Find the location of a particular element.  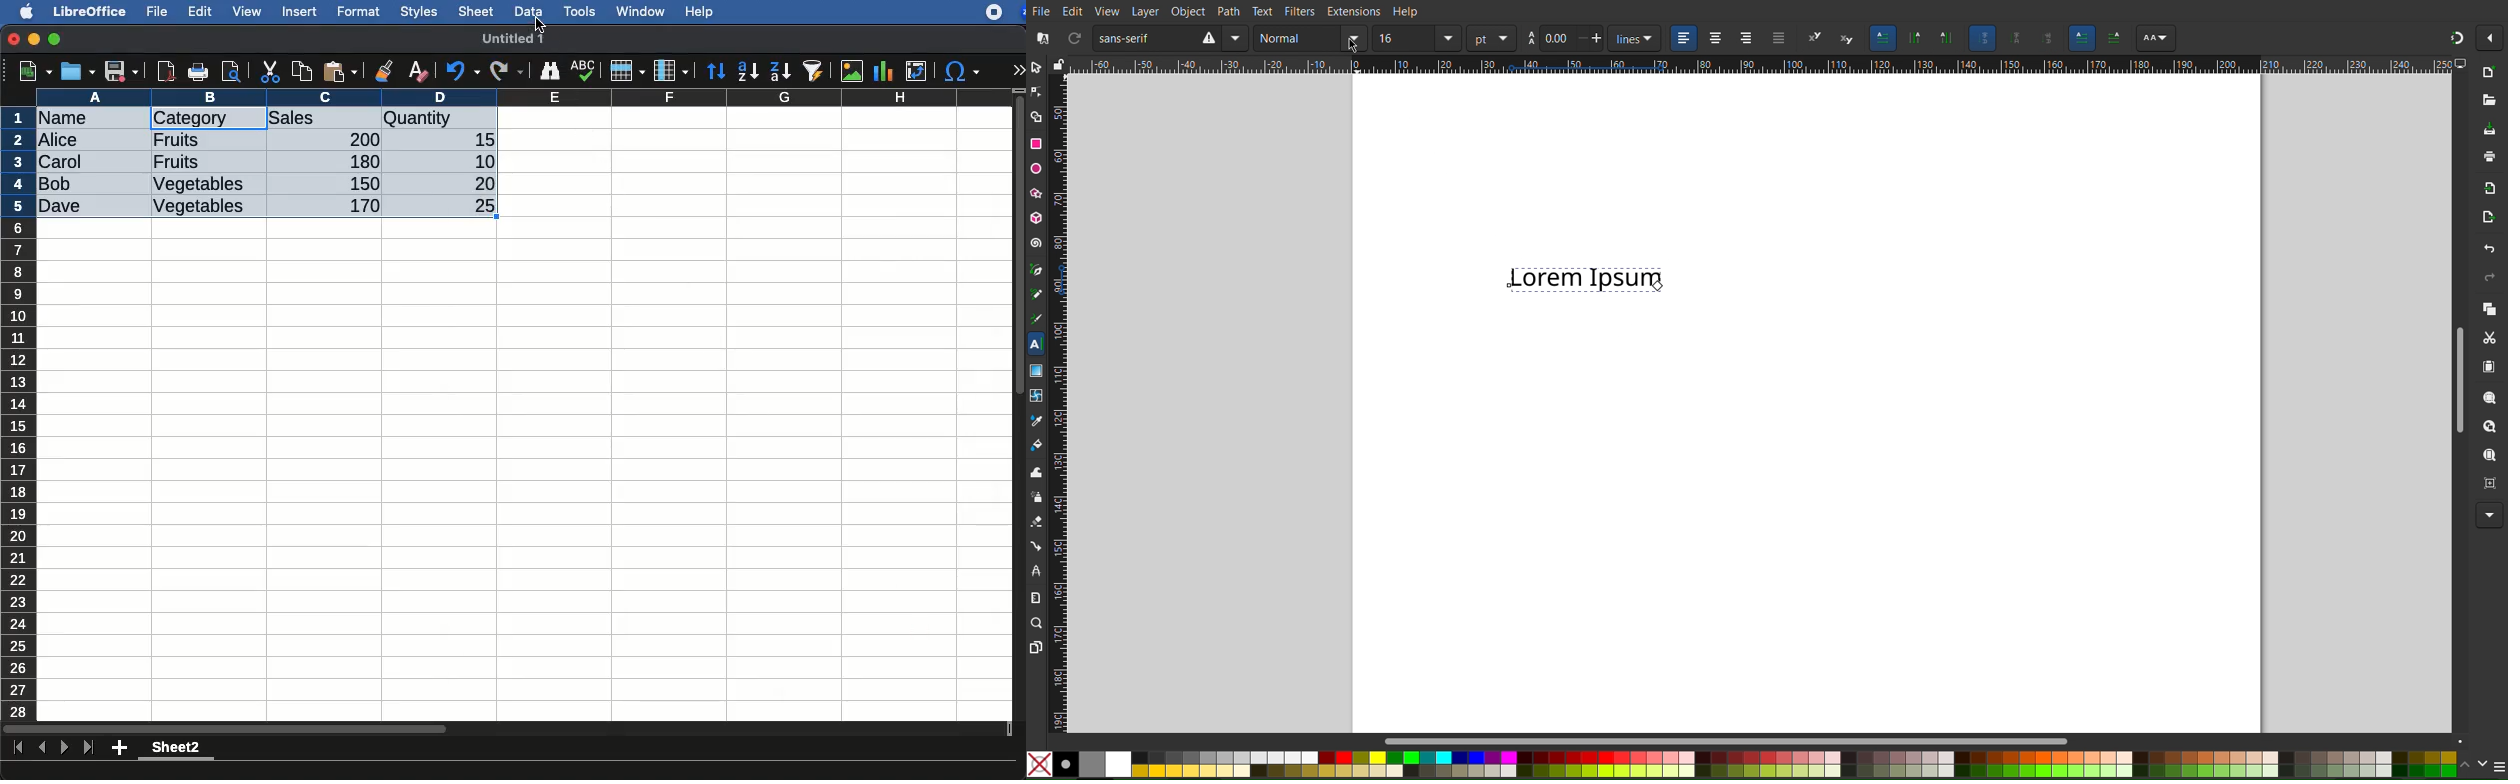

Text is located at coordinates (1588, 277).